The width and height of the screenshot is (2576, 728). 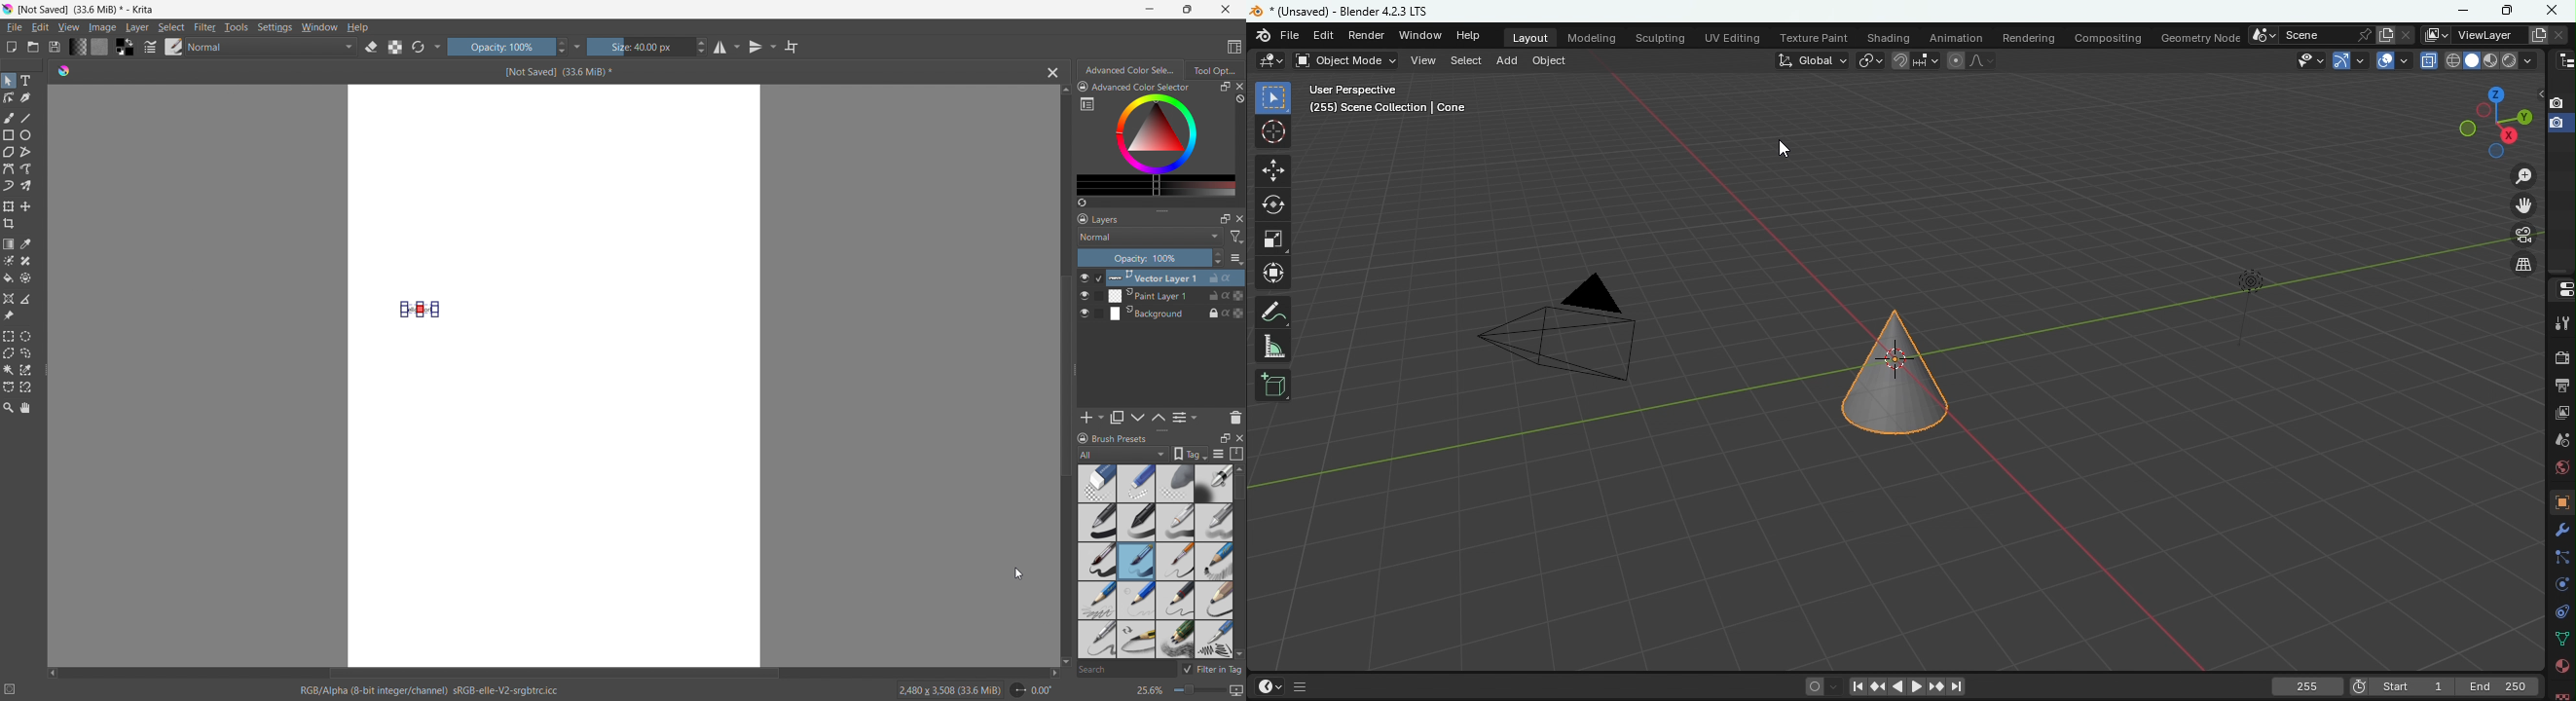 I want to click on clear all color history, so click(x=1238, y=99).